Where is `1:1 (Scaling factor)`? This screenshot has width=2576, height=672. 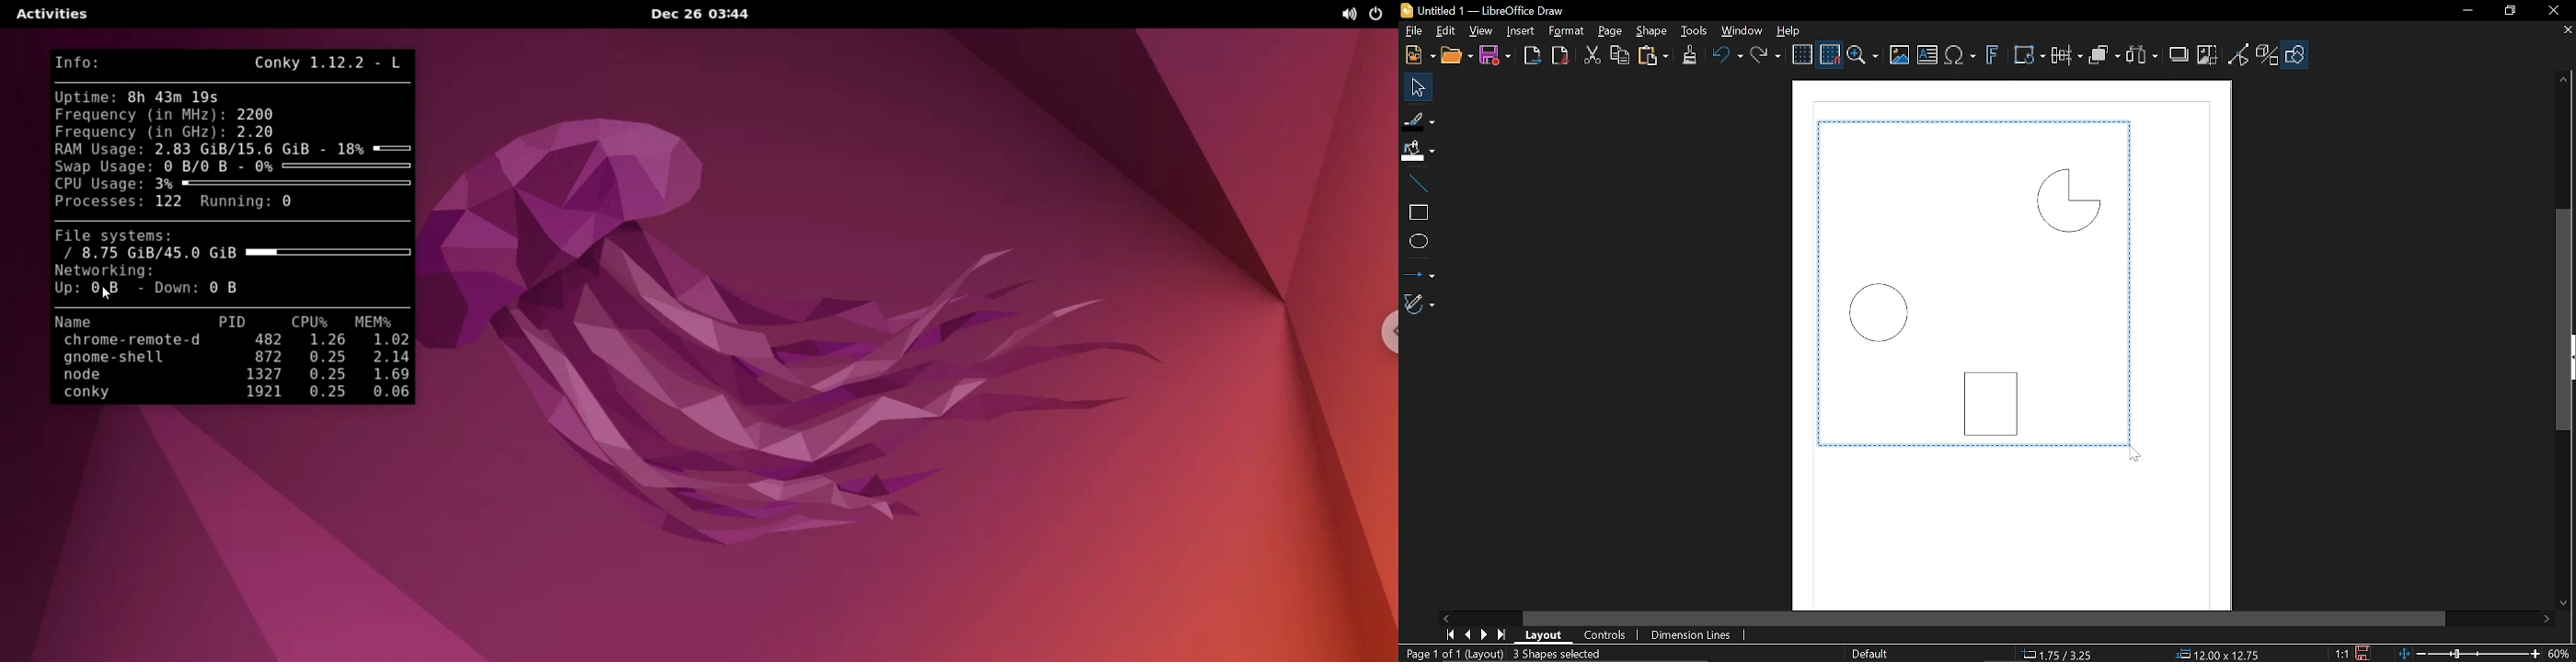 1:1 (Scaling factor) is located at coordinates (2340, 652).